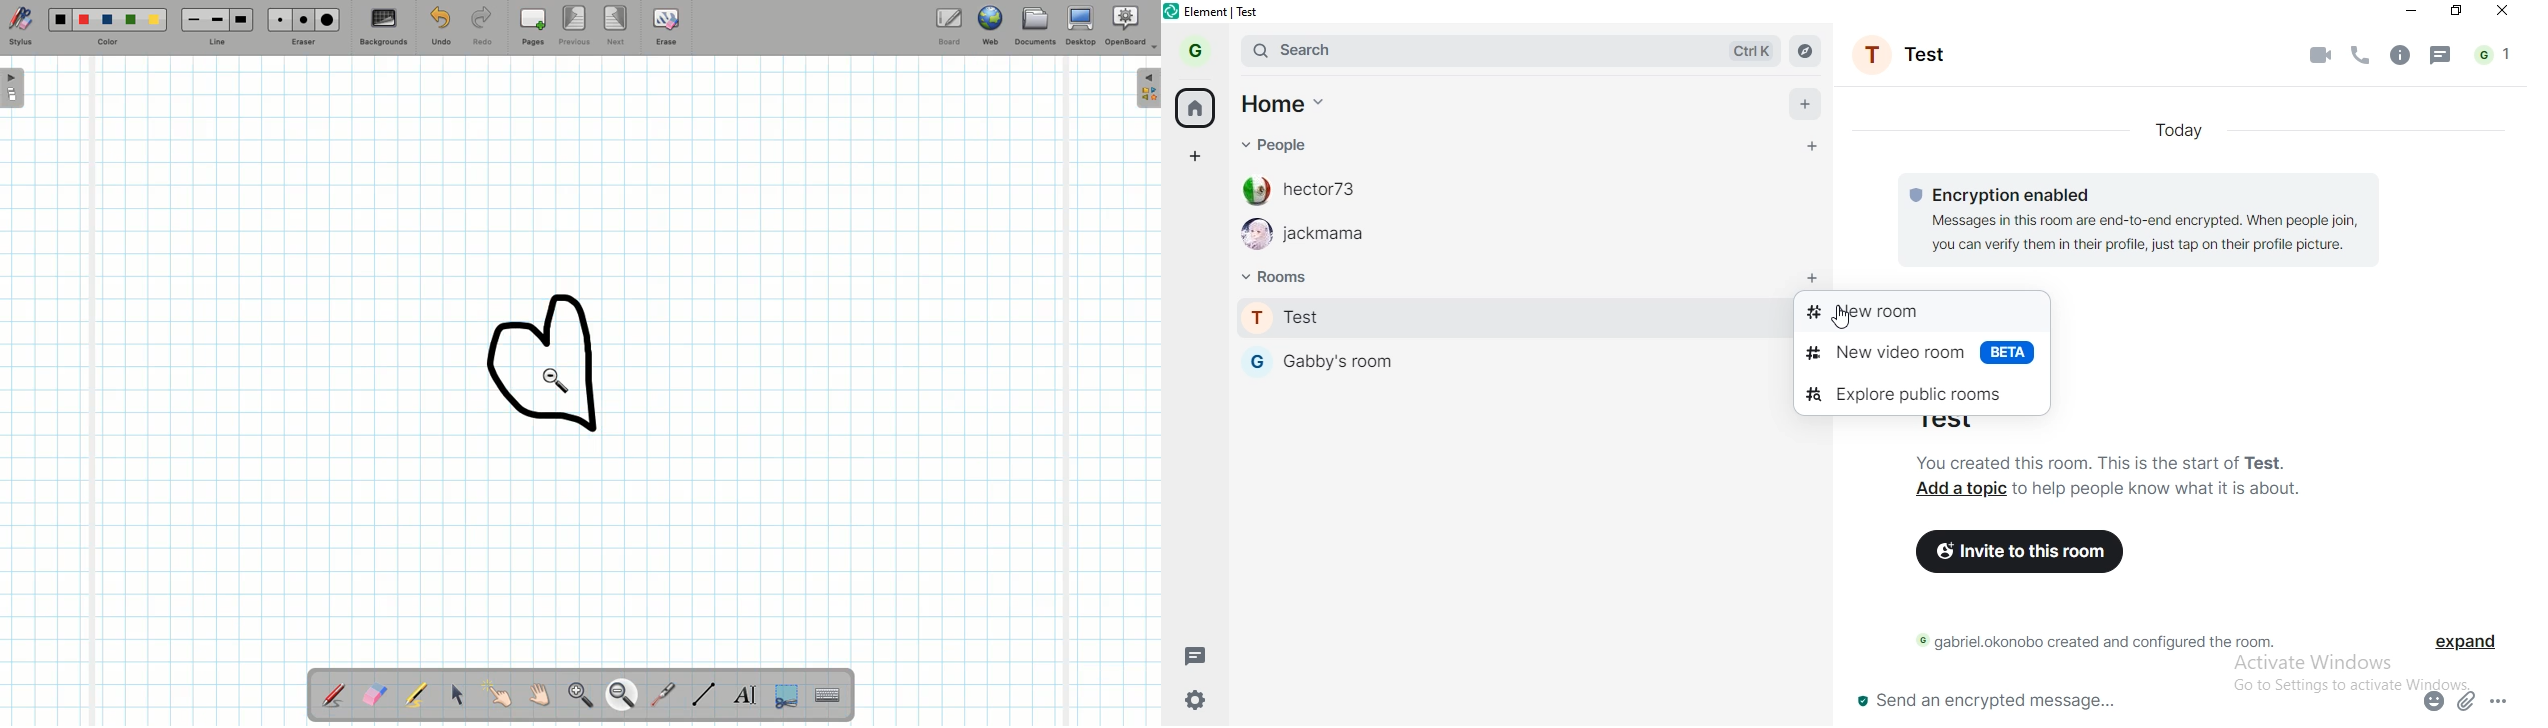 The height and width of the screenshot is (728, 2548). Describe the element at coordinates (1212, 10) in the screenshot. I see `element | test` at that location.